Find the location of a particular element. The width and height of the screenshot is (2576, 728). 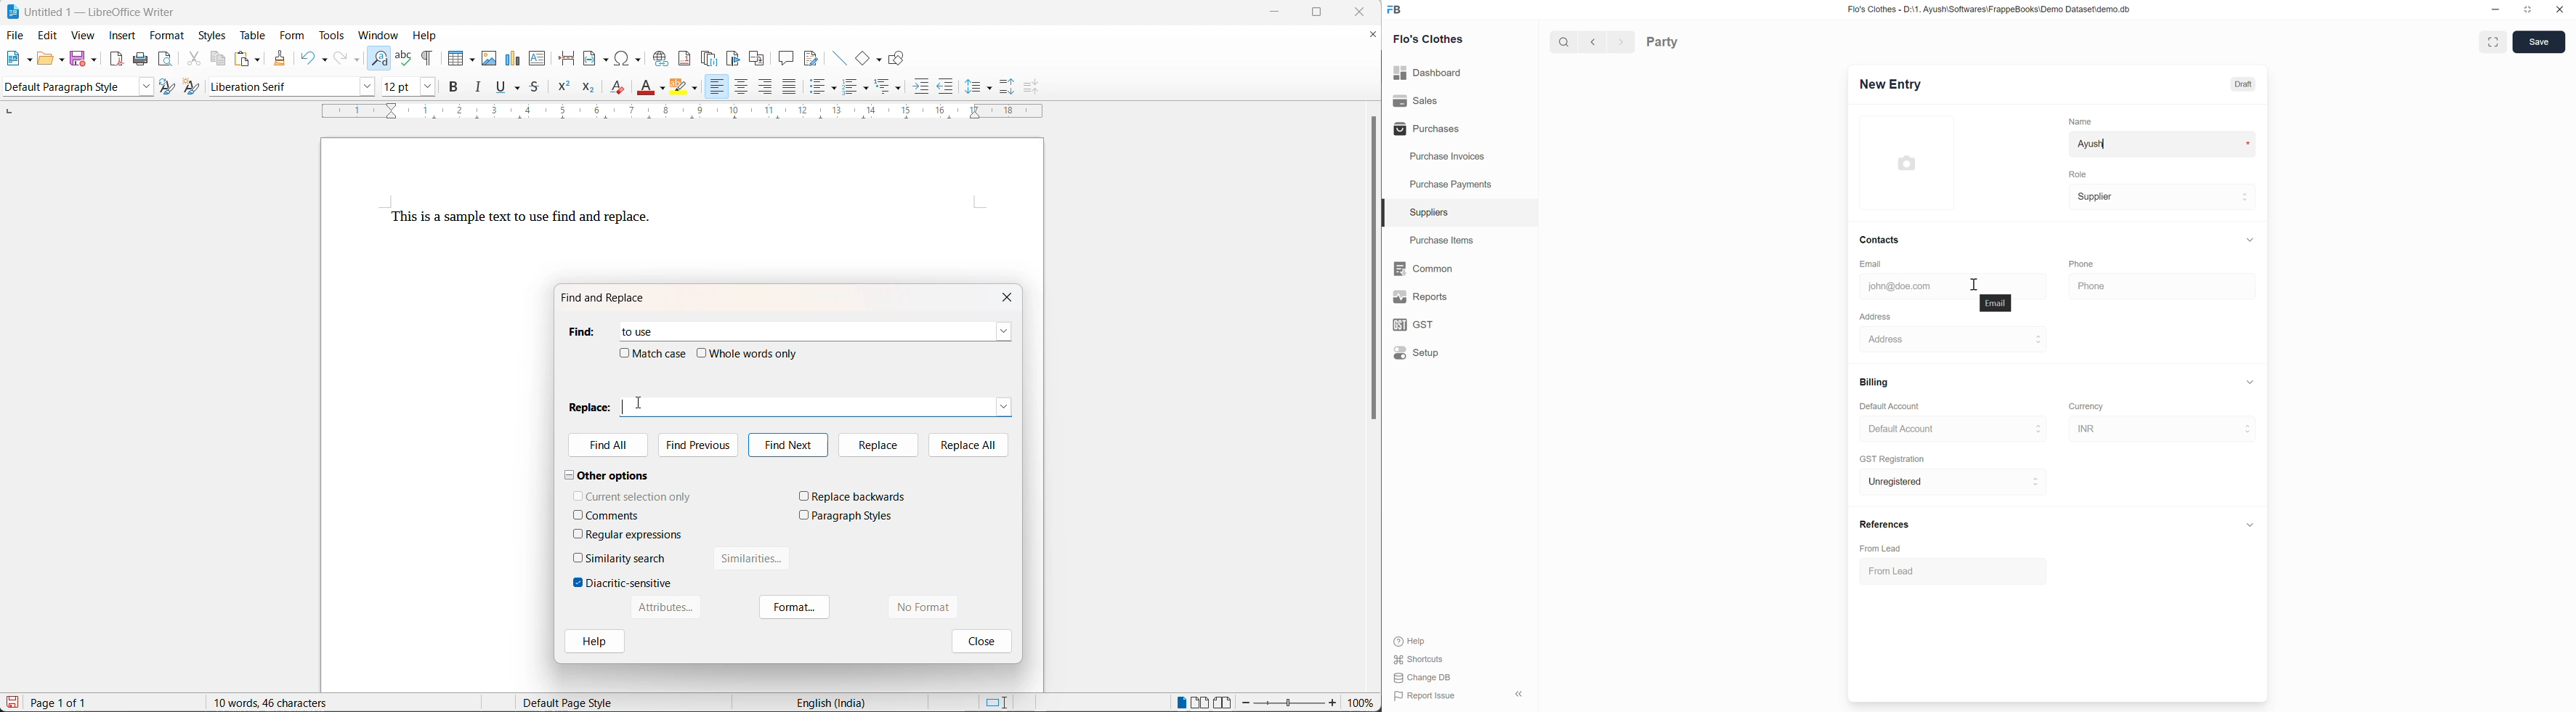

insert is located at coordinates (123, 35).